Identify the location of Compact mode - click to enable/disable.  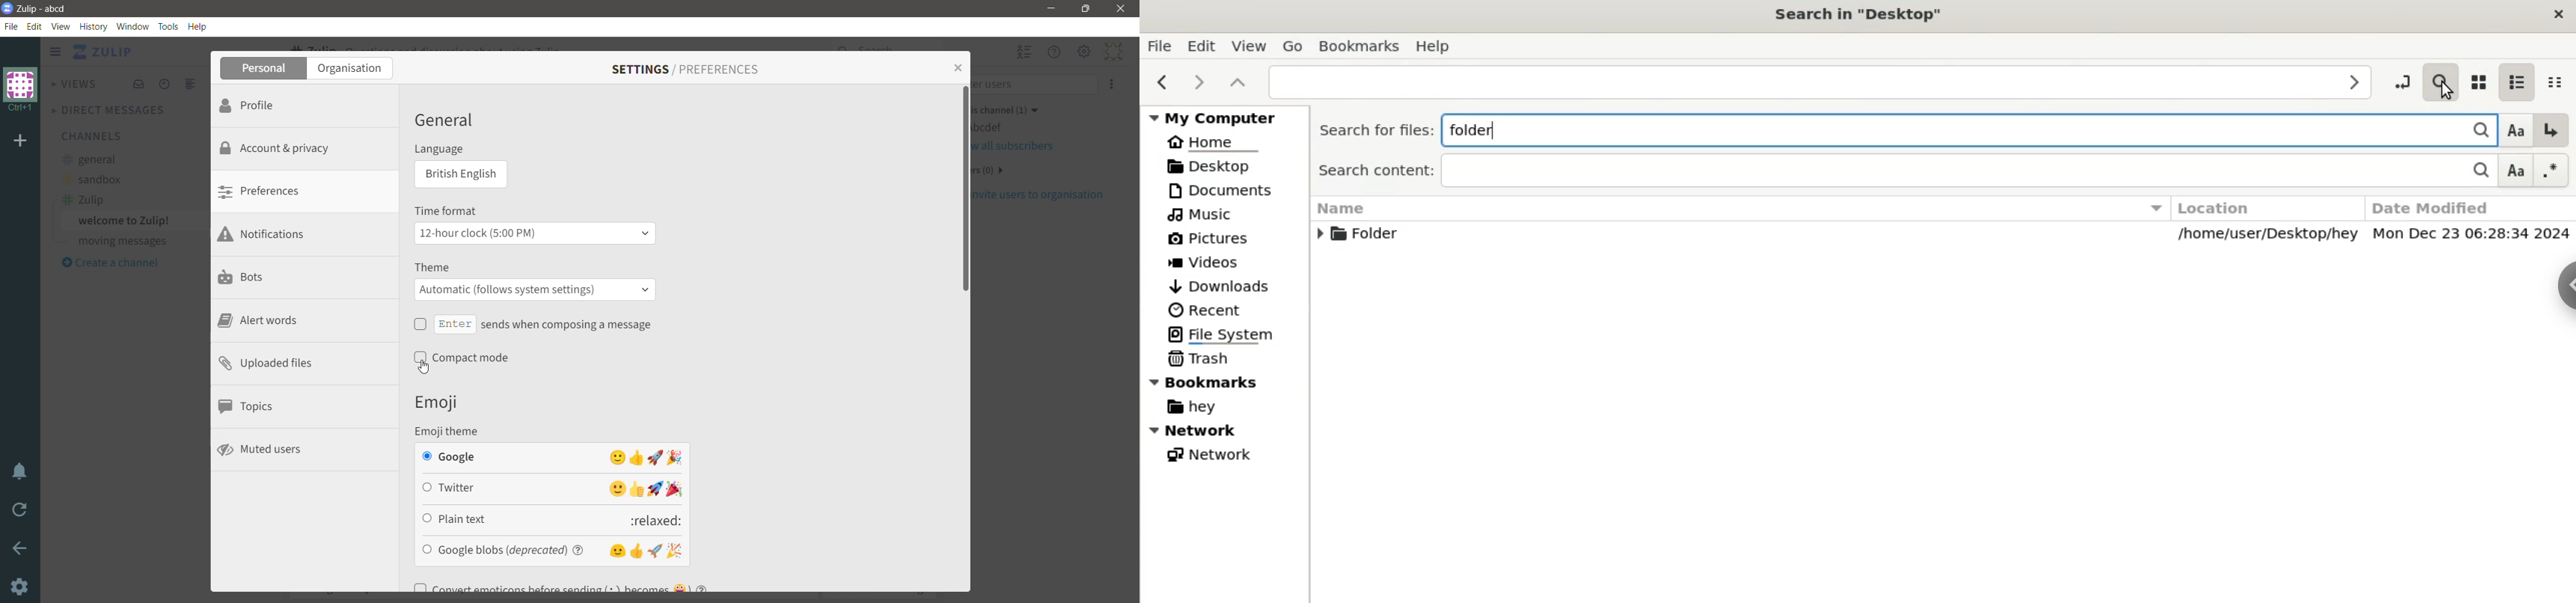
(467, 358).